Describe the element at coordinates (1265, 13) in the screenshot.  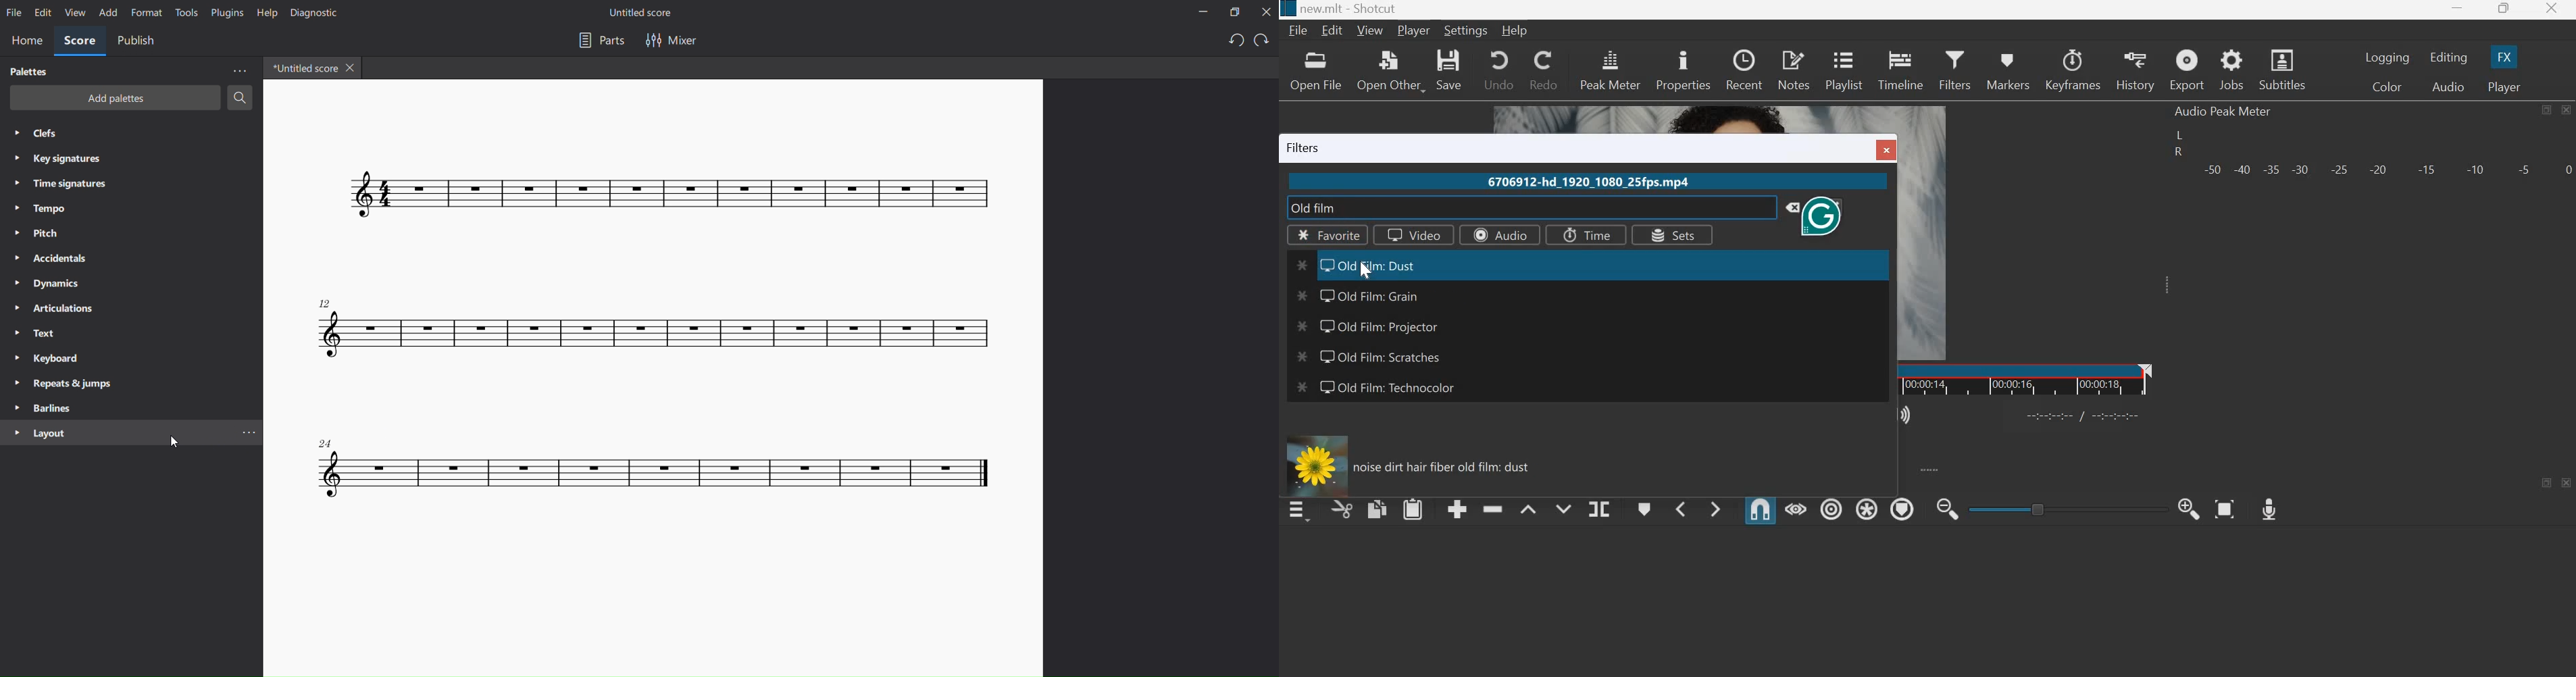
I see `close` at that location.